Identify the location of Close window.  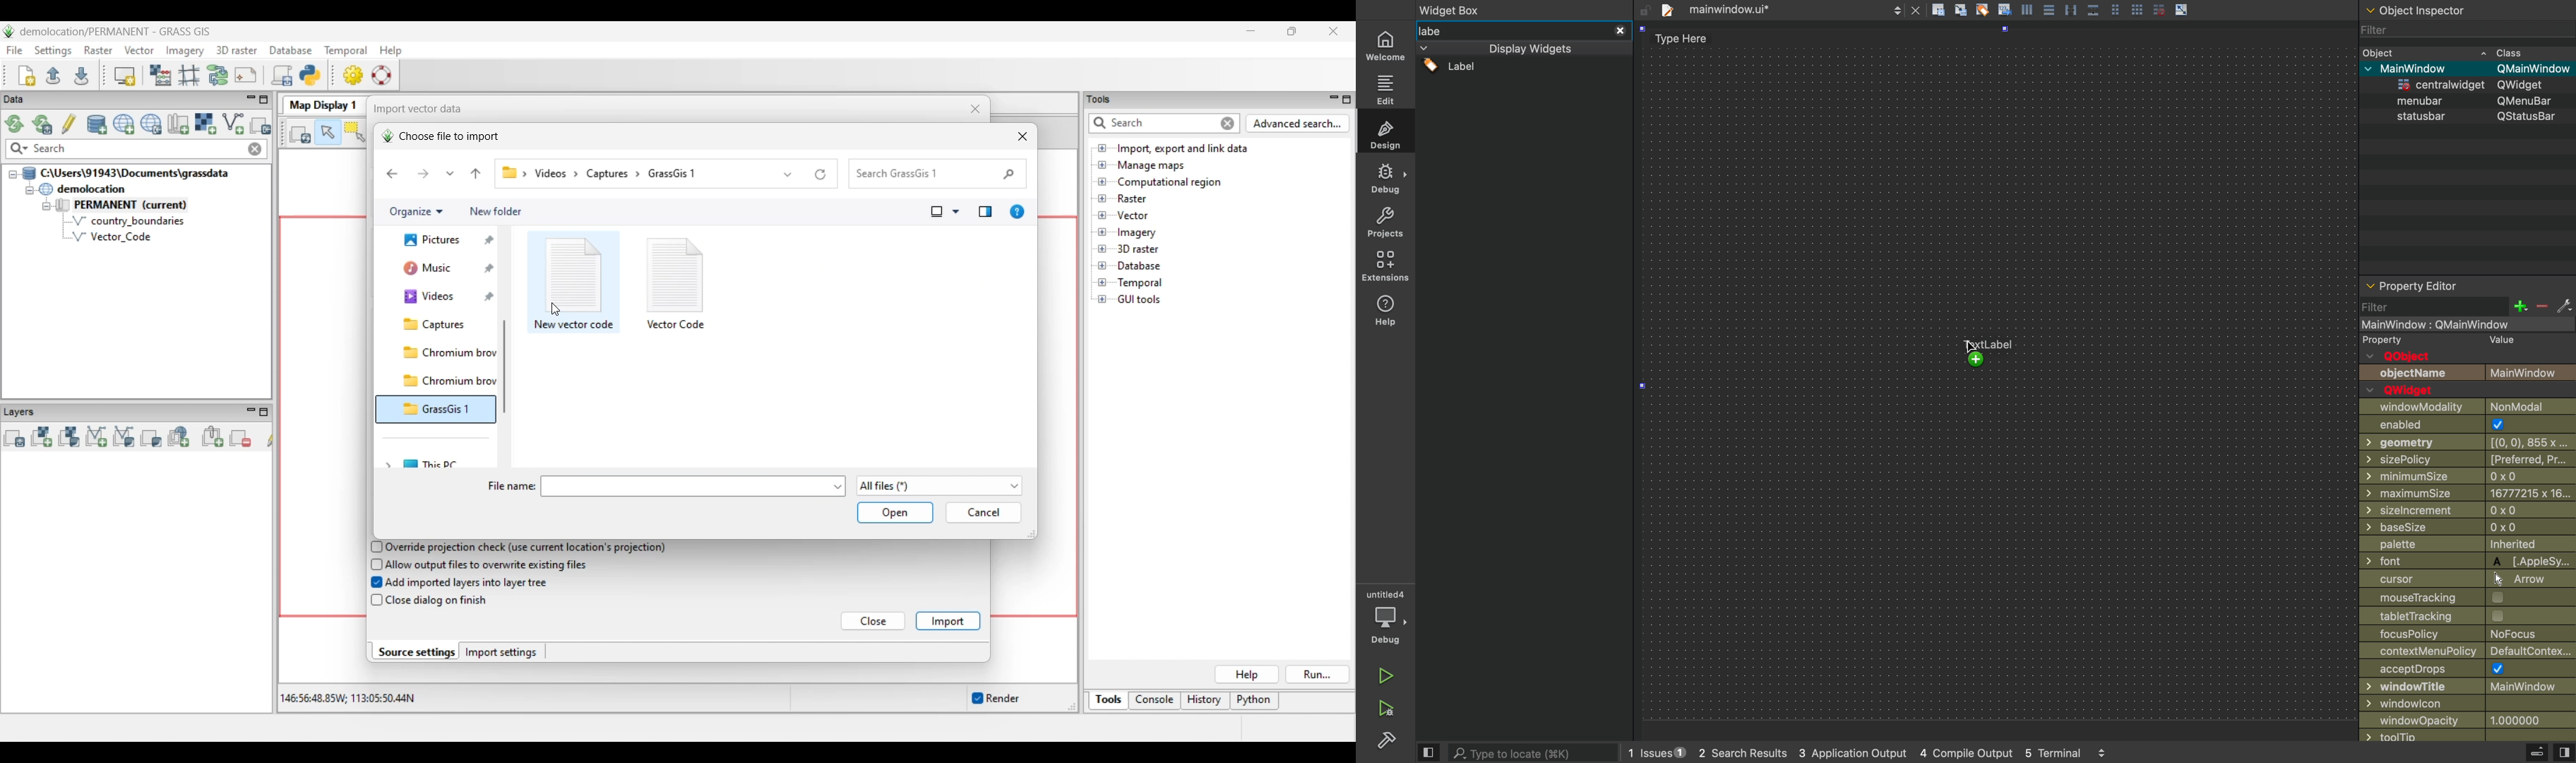
(976, 109).